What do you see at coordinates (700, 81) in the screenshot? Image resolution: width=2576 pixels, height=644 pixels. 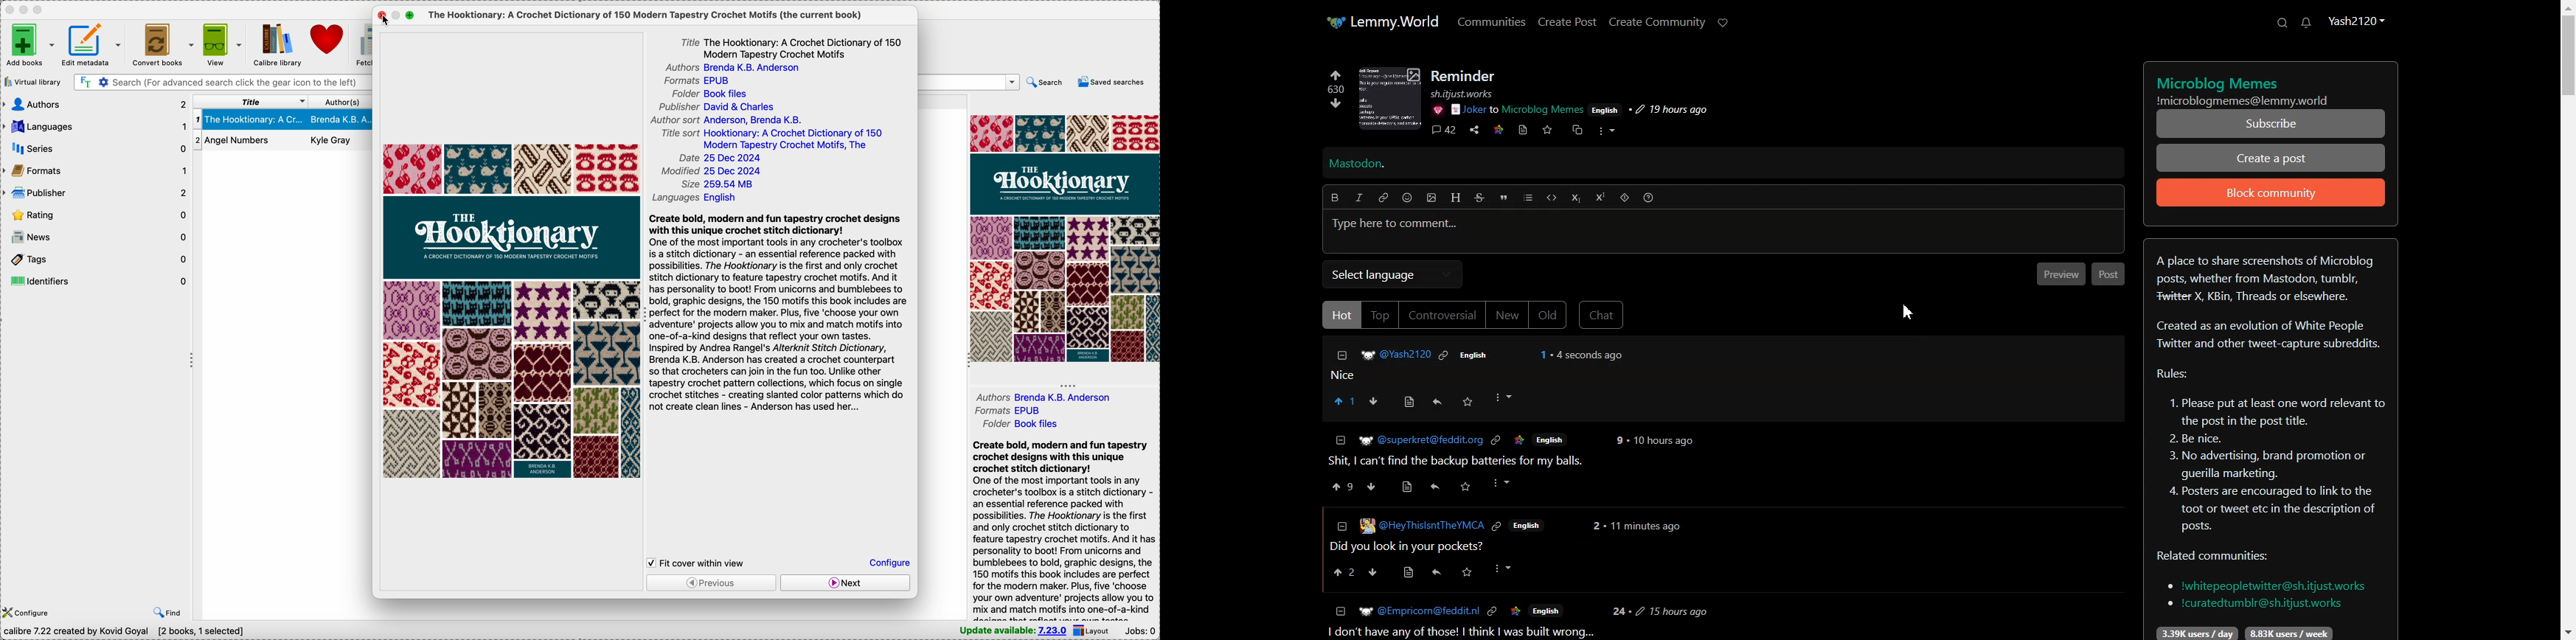 I see `formats` at bounding box center [700, 81].